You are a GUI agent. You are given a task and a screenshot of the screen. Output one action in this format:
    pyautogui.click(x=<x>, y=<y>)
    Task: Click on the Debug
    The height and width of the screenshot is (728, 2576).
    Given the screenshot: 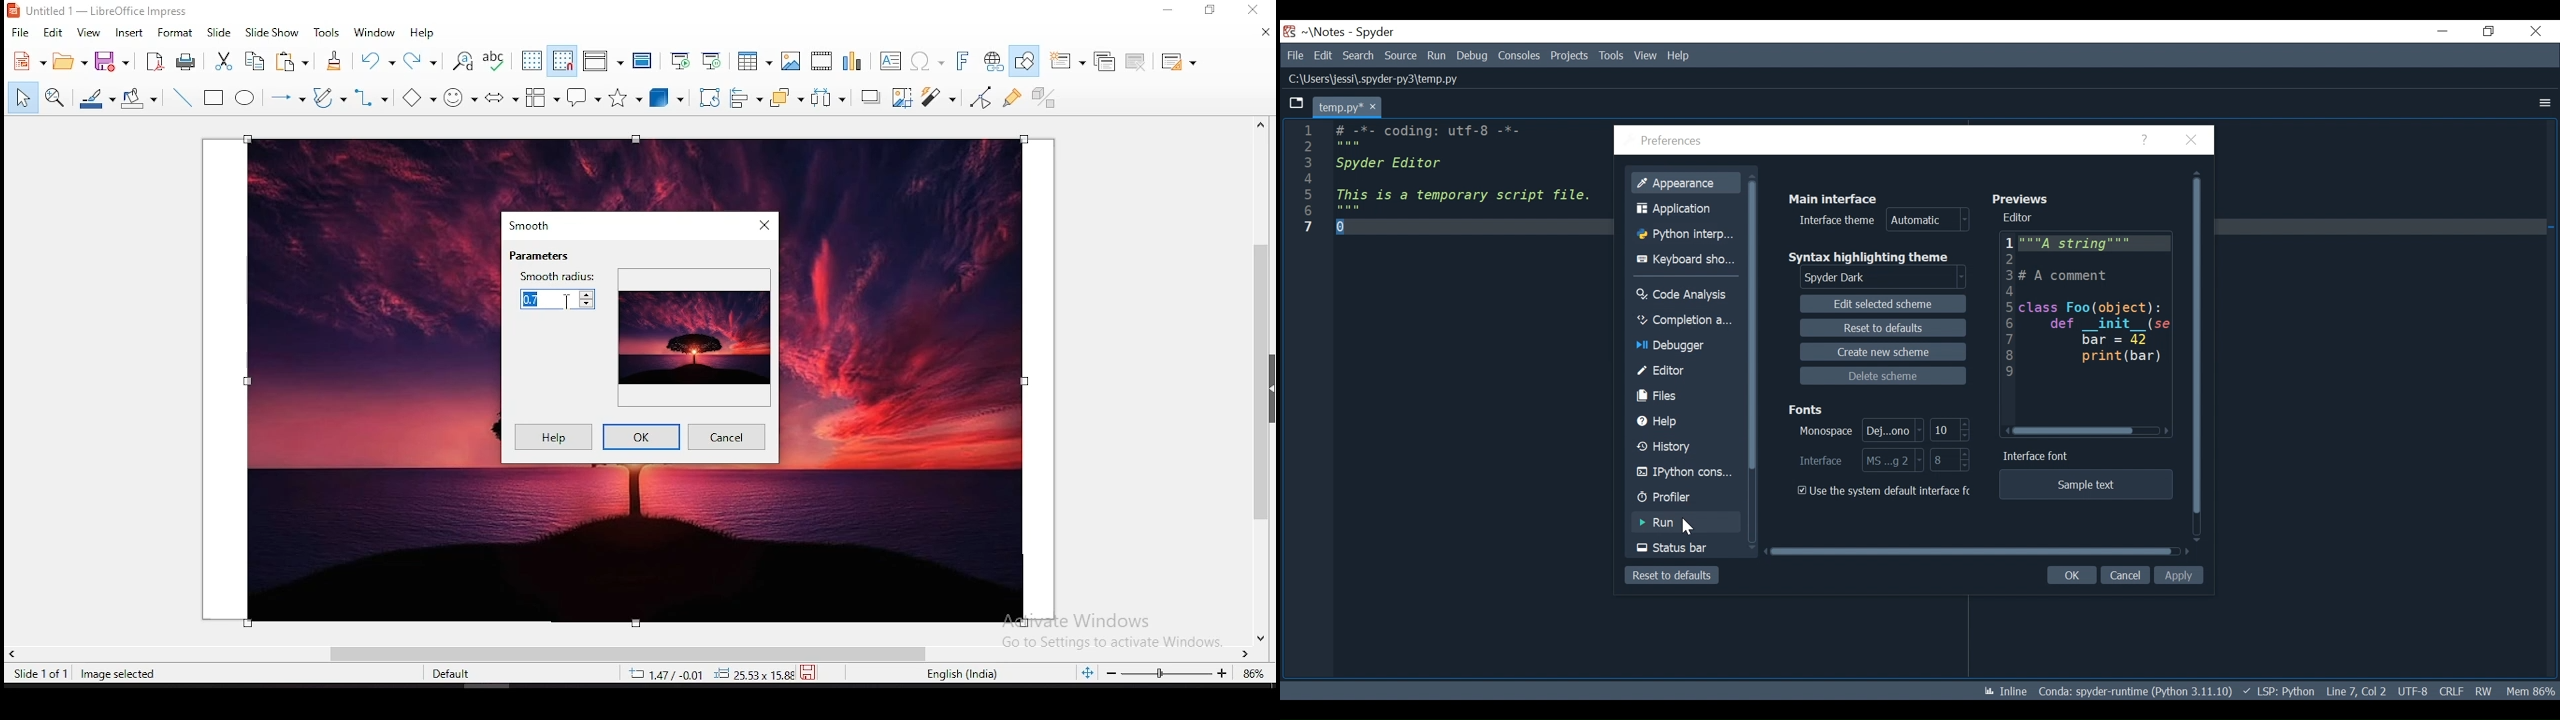 What is the action you would take?
    pyautogui.click(x=1471, y=56)
    